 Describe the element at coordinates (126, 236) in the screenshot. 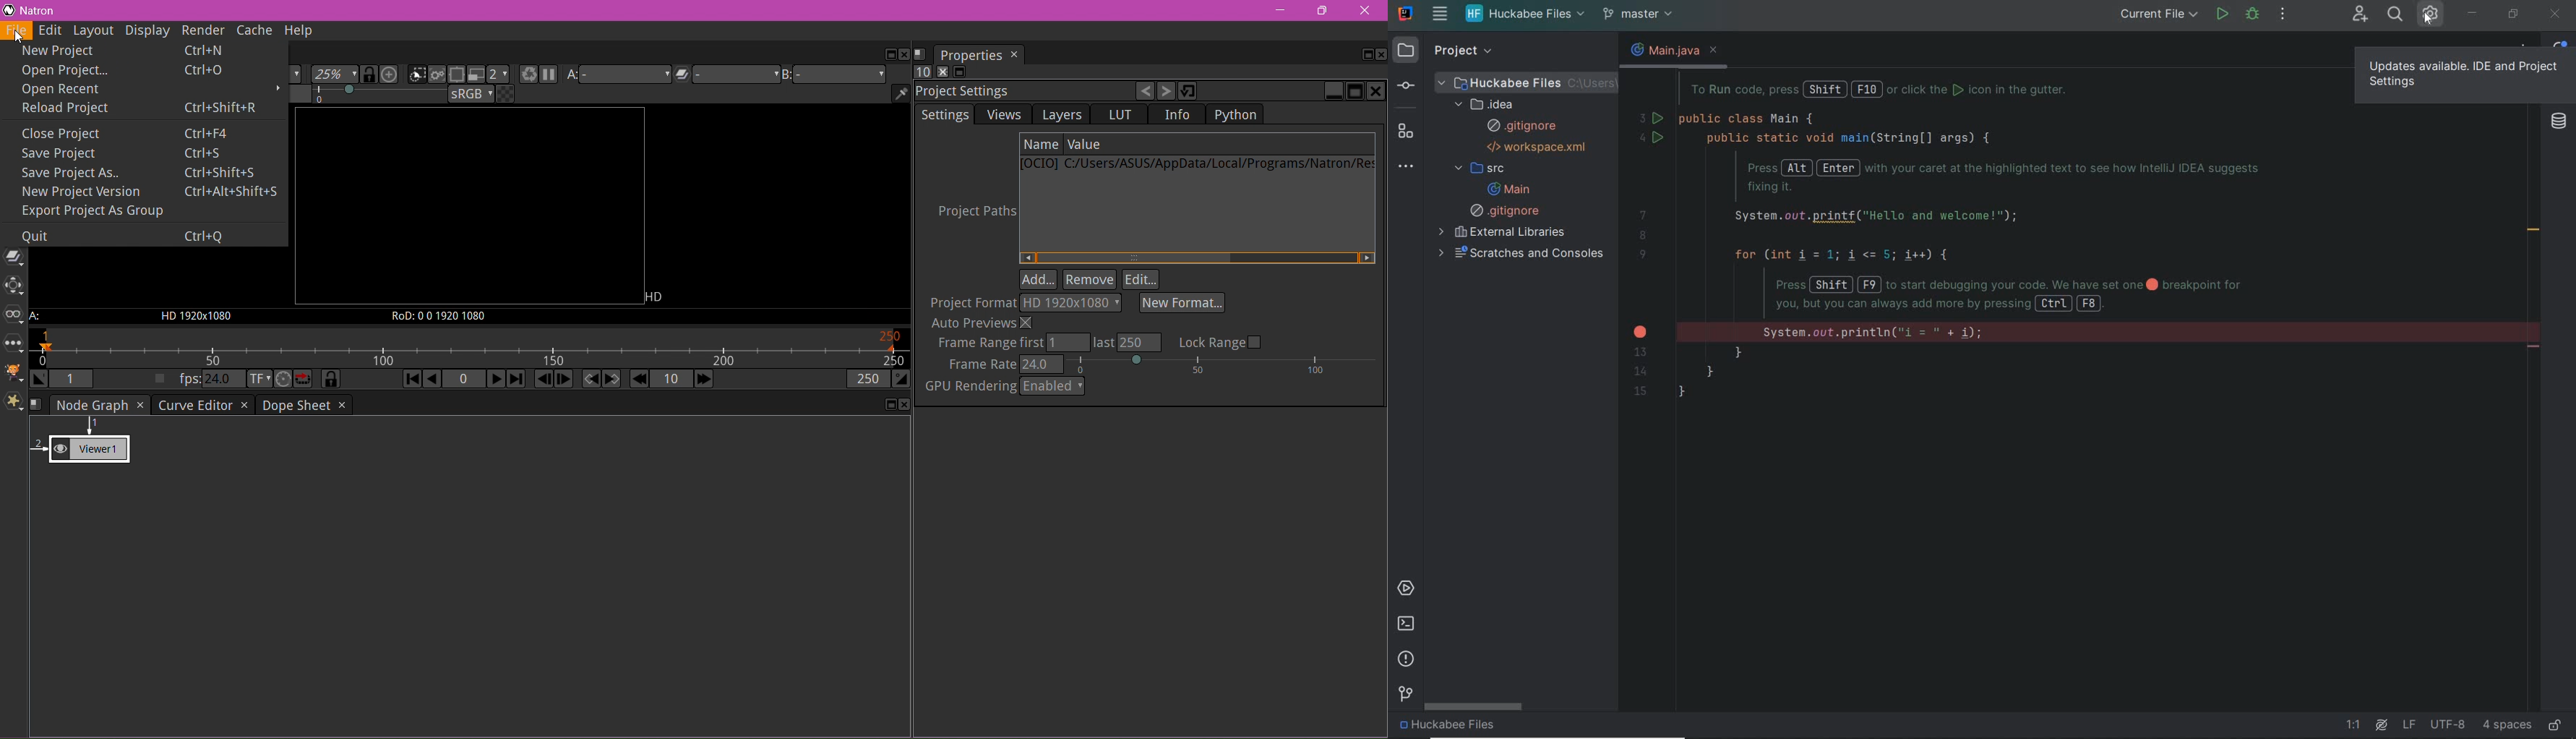

I see `Quit` at that location.